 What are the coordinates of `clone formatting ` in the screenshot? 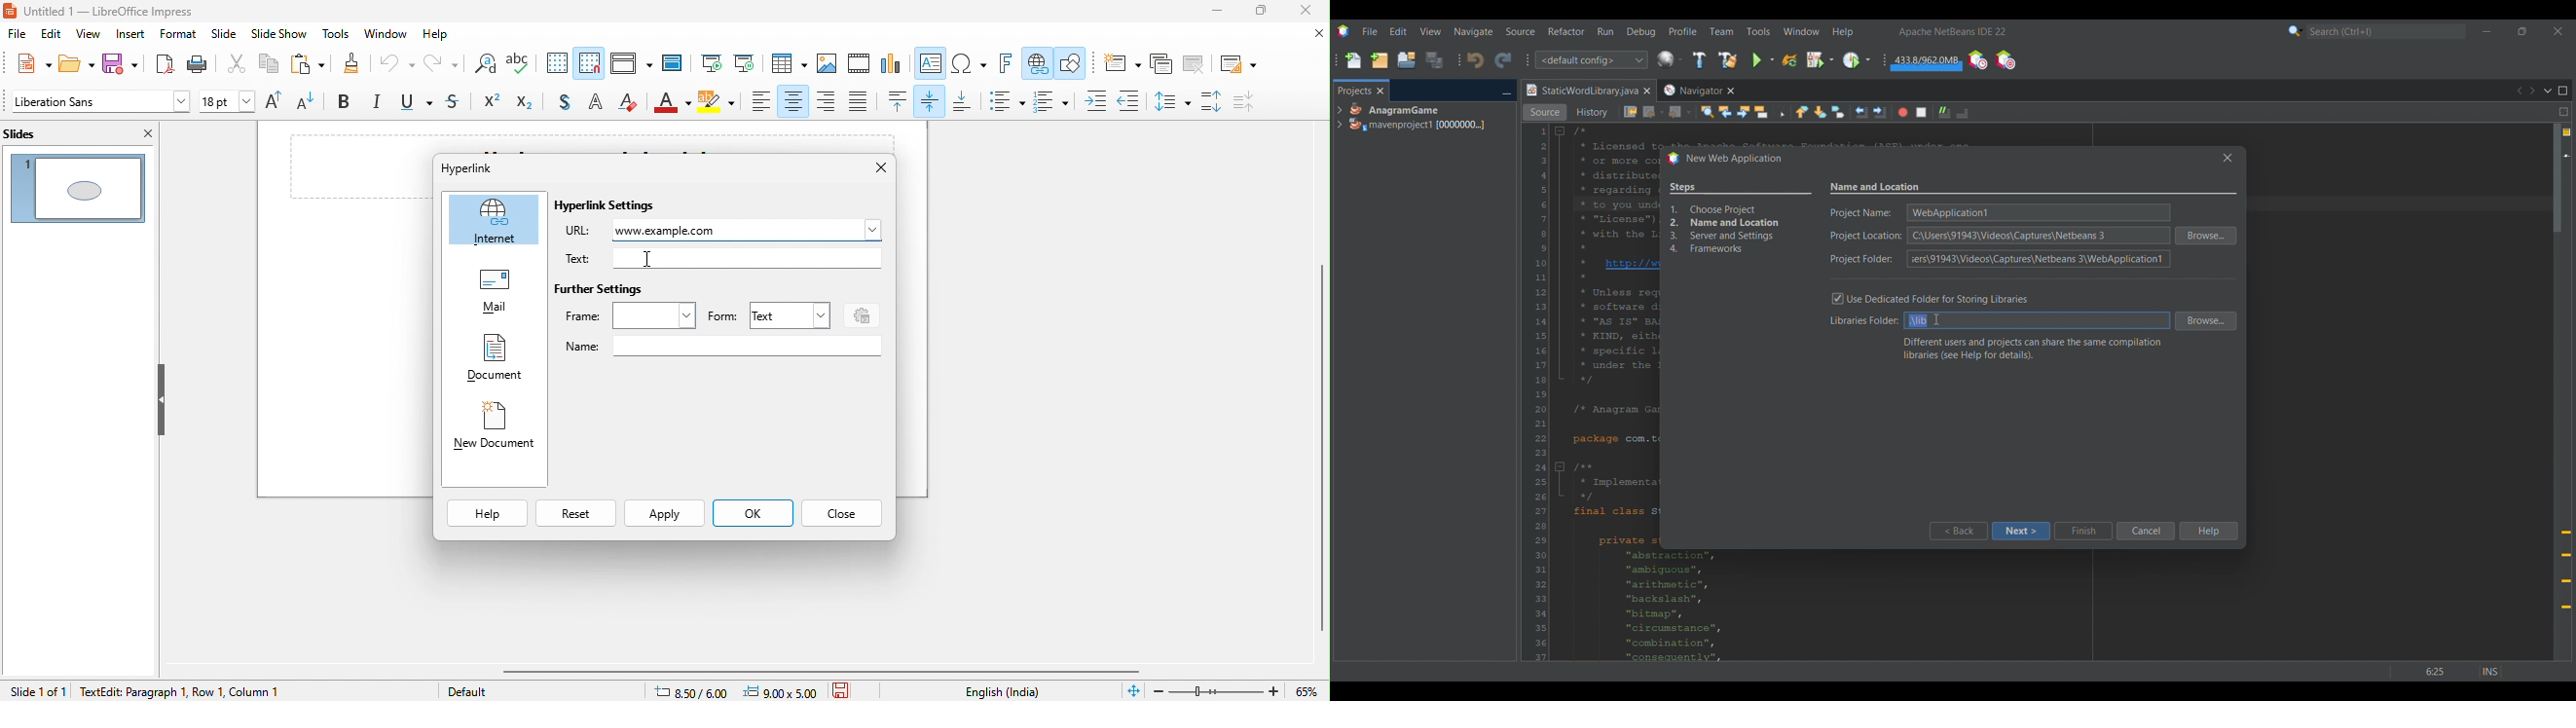 It's located at (350, 65).